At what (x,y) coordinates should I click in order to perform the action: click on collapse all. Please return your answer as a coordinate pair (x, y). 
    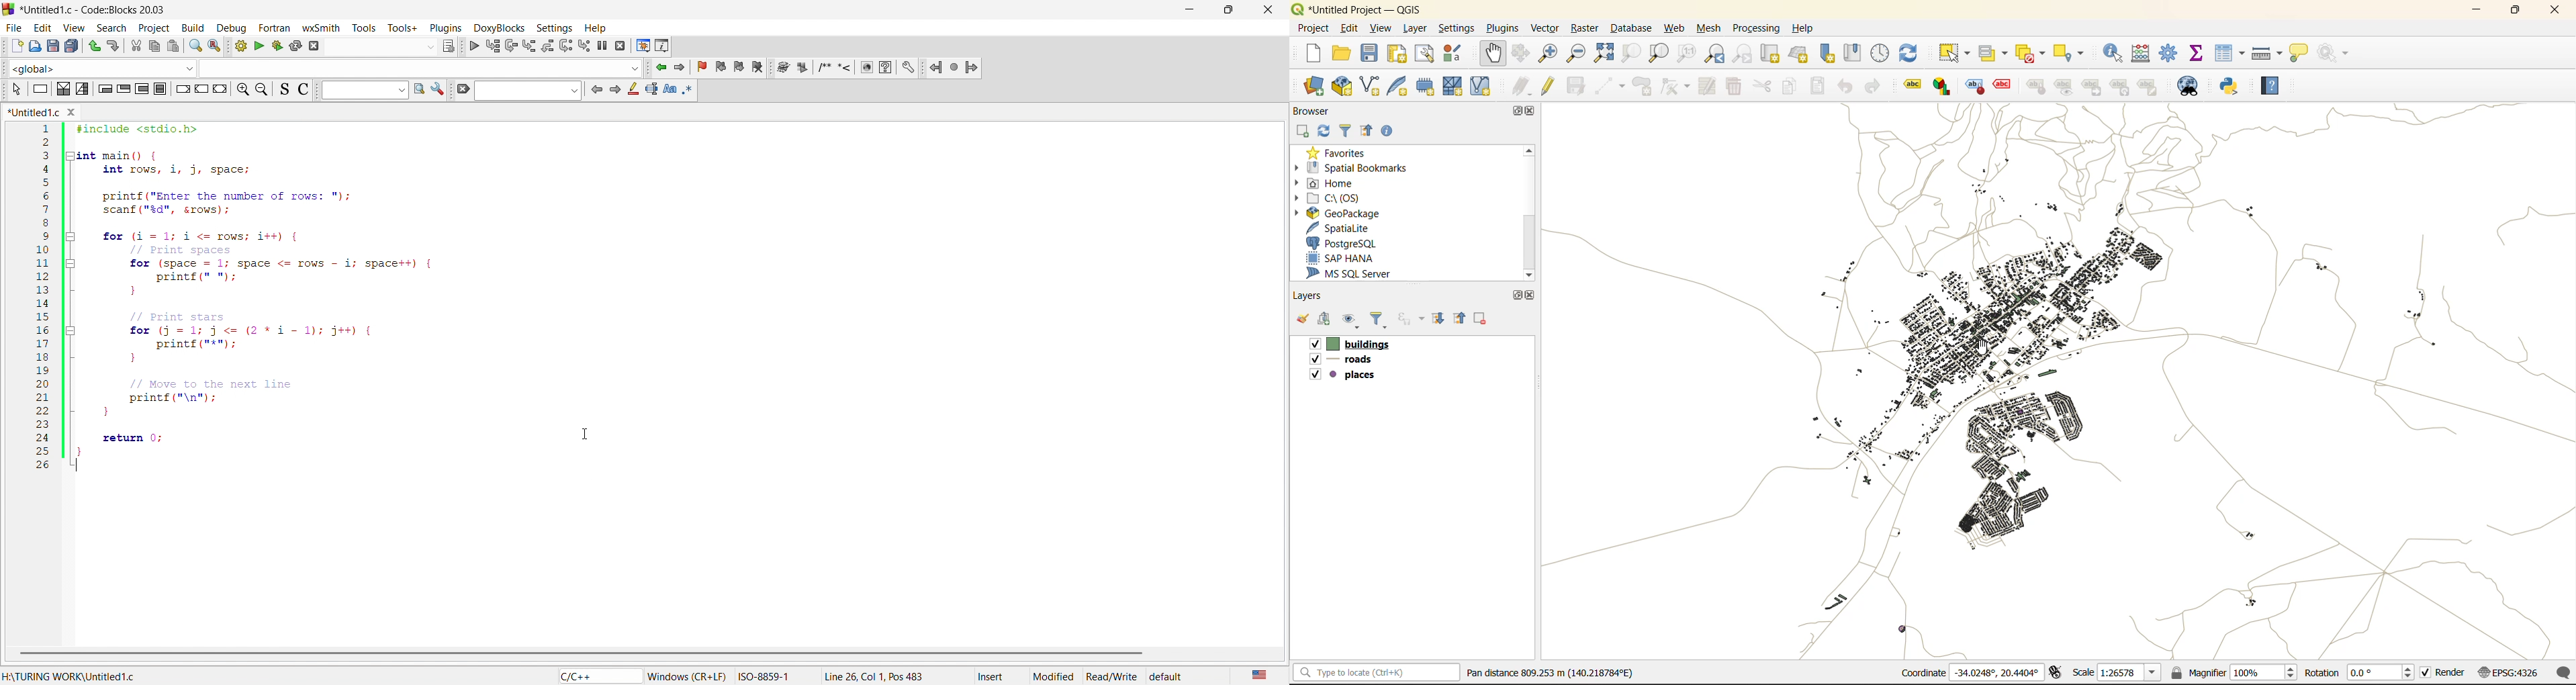
    Looking at the image, I should click on (1368, 129).